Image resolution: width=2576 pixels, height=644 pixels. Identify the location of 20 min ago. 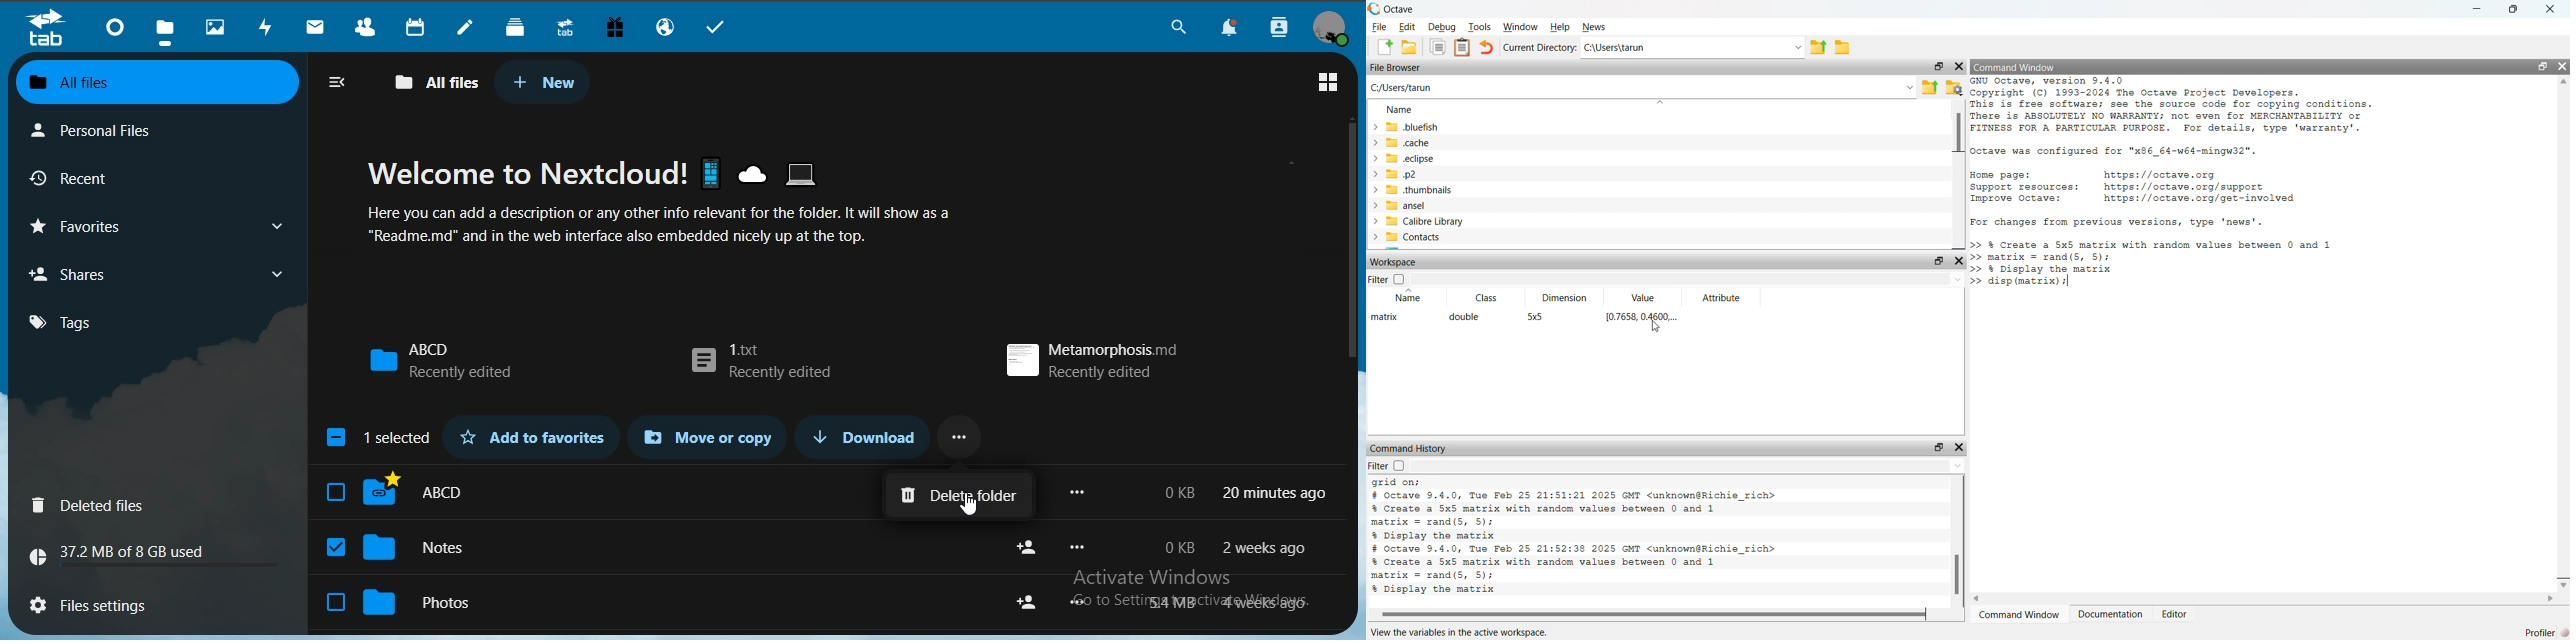
(1276, 491).